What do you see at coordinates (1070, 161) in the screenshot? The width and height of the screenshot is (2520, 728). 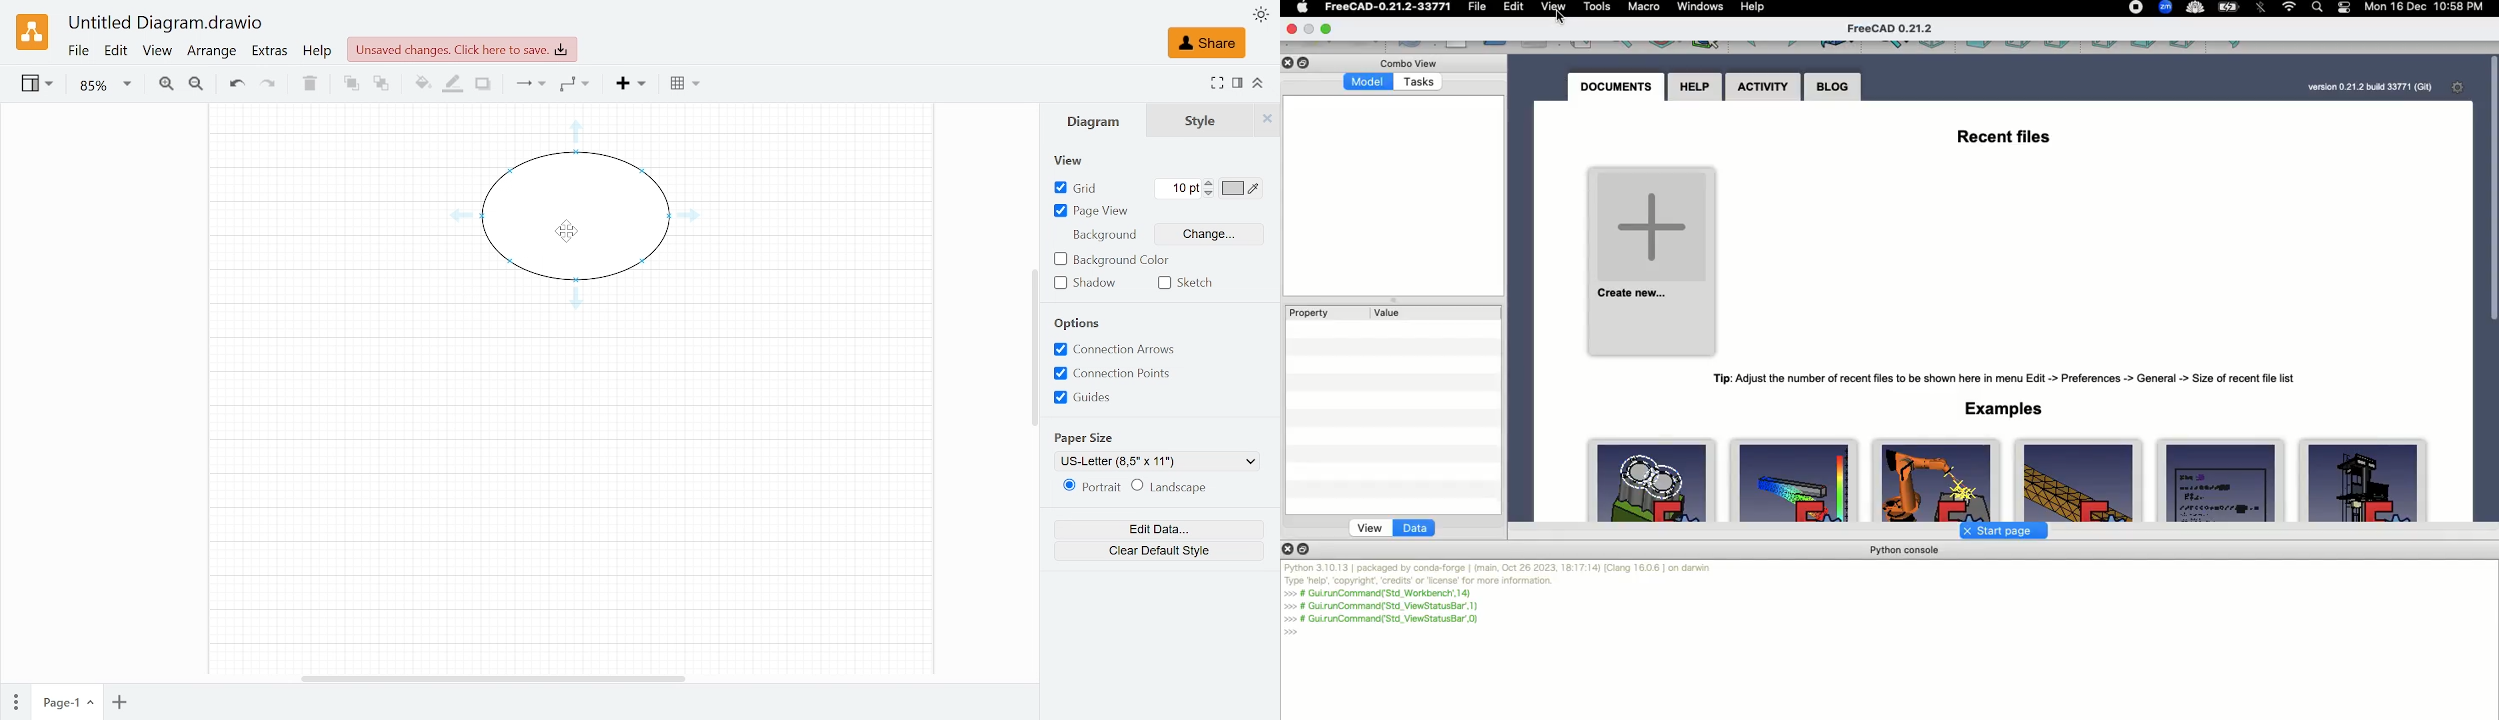 I see `view` at bounding box center [1070, 161].